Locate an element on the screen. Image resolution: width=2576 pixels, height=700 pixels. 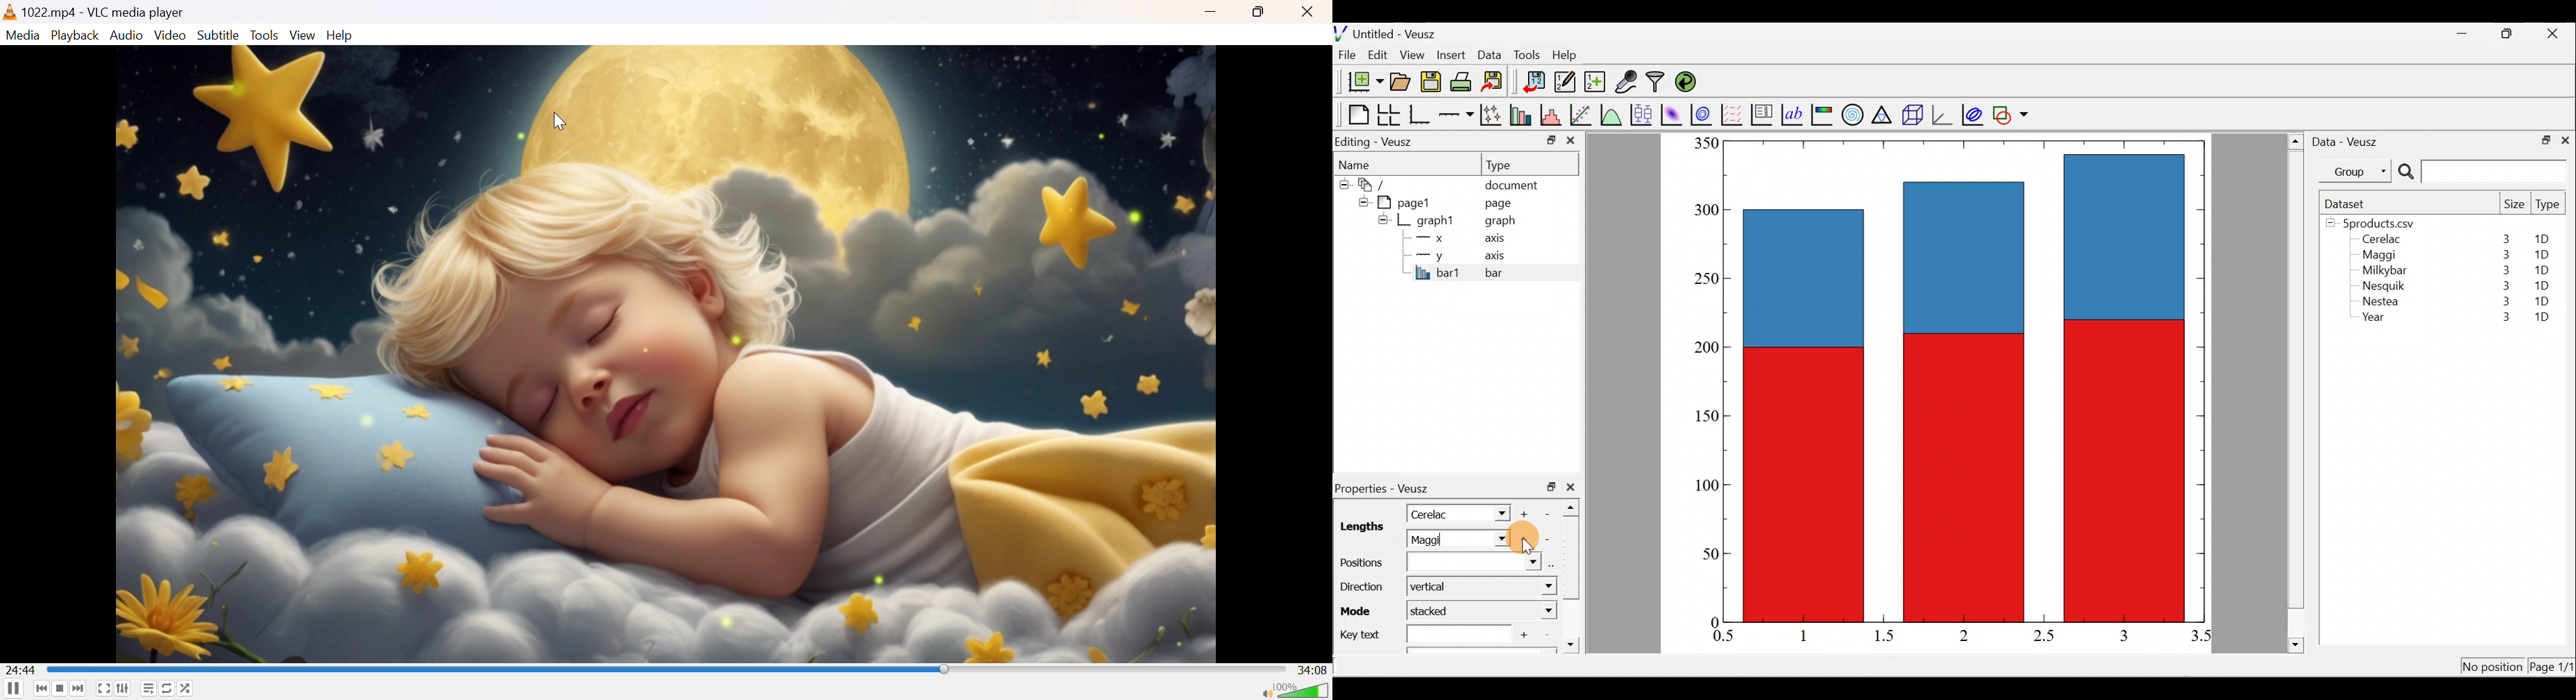
Polar graph is located at coordinates (1850, 113).